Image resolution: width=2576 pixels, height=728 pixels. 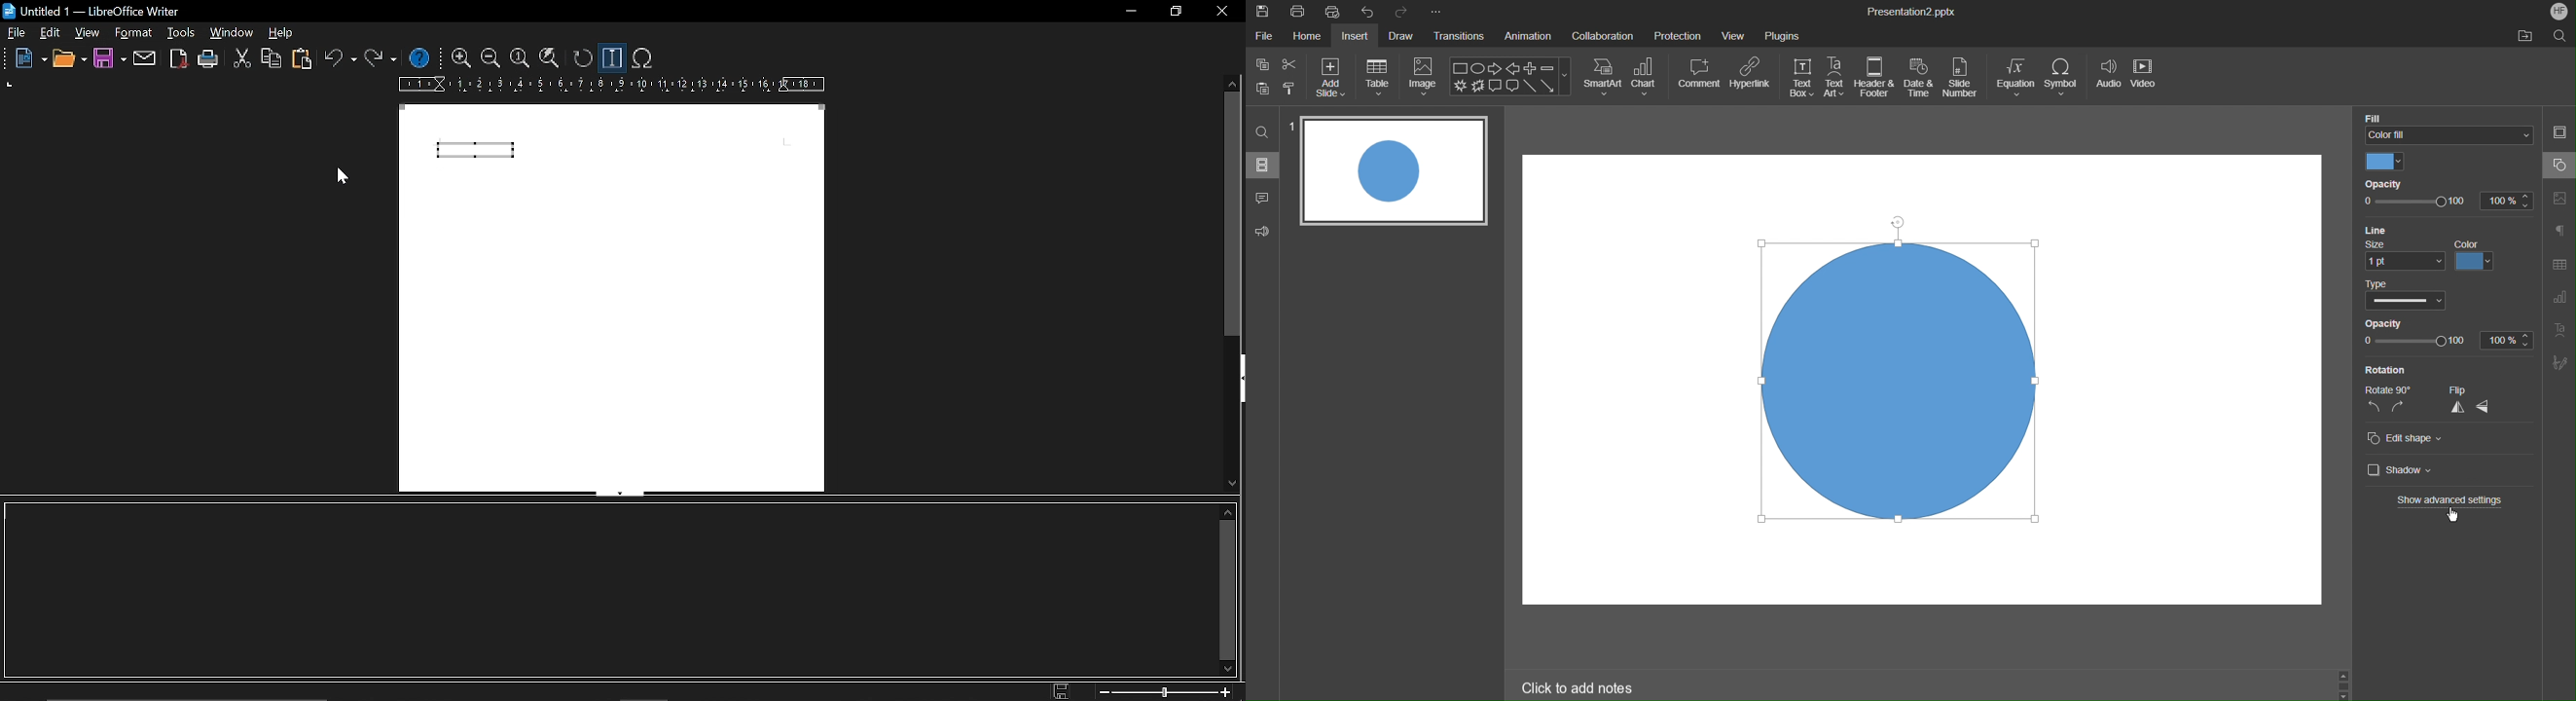 What do you see at coordinates (611, 58) in the screenshot?
I see `formula cursor` at bounding box center [611, 58].